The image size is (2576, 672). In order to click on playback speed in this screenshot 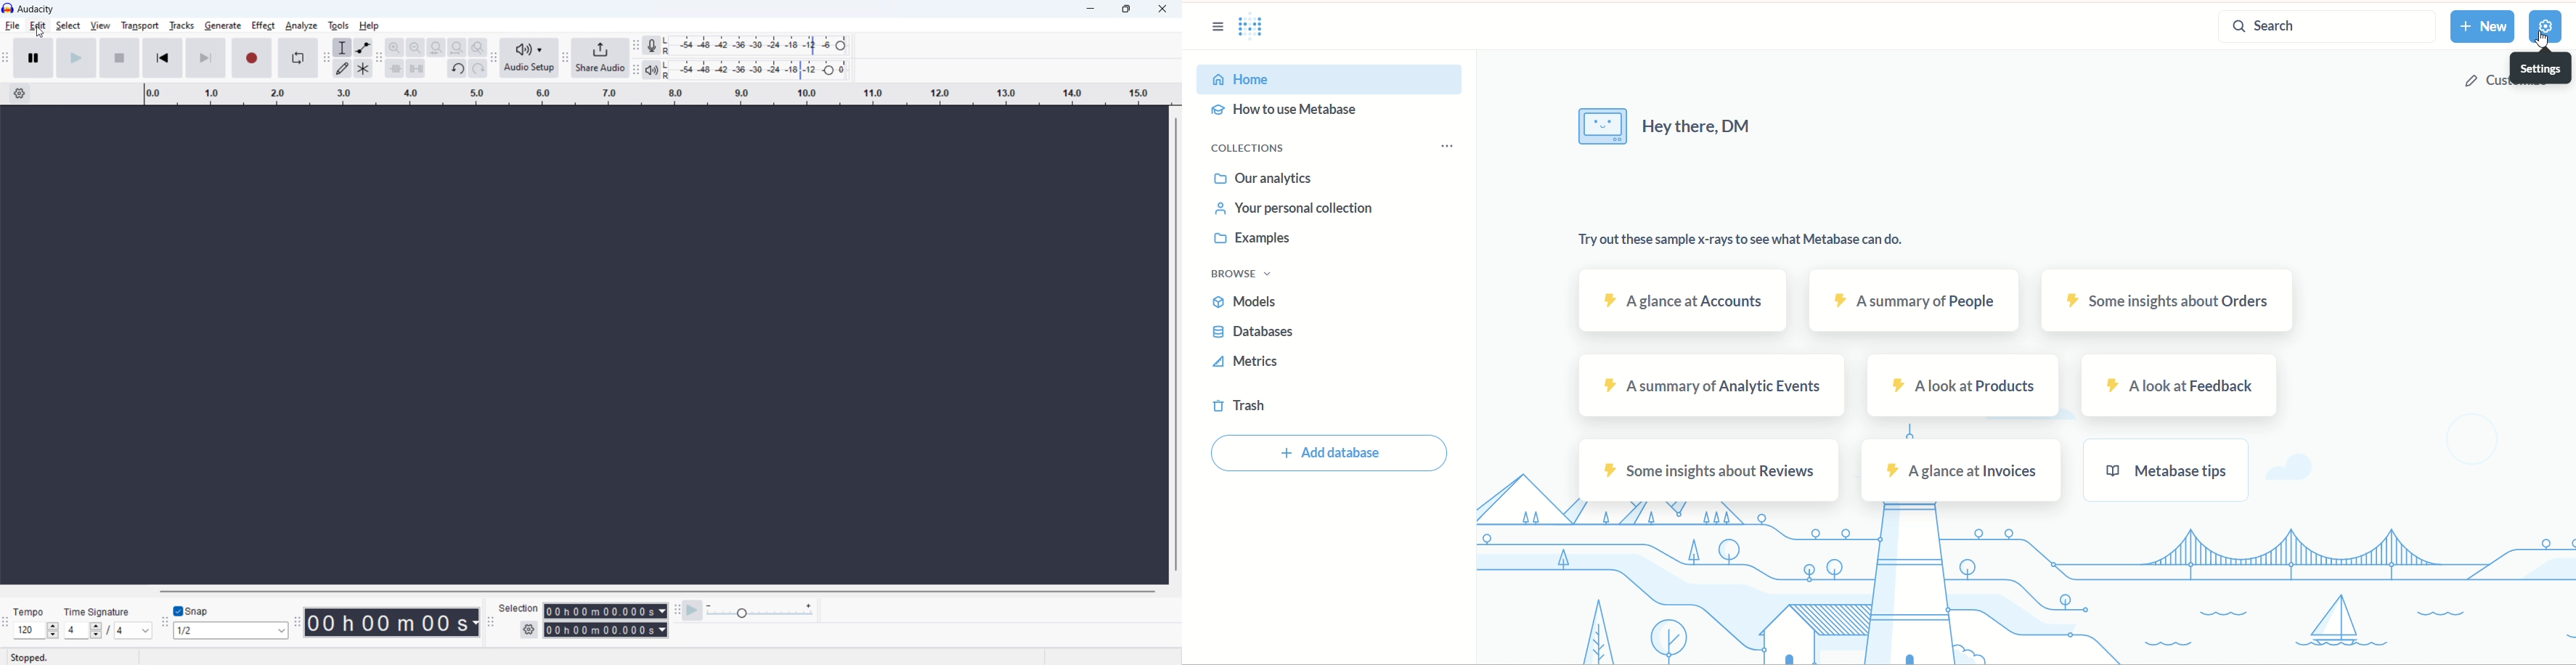, I will do `click(760, 611)`.